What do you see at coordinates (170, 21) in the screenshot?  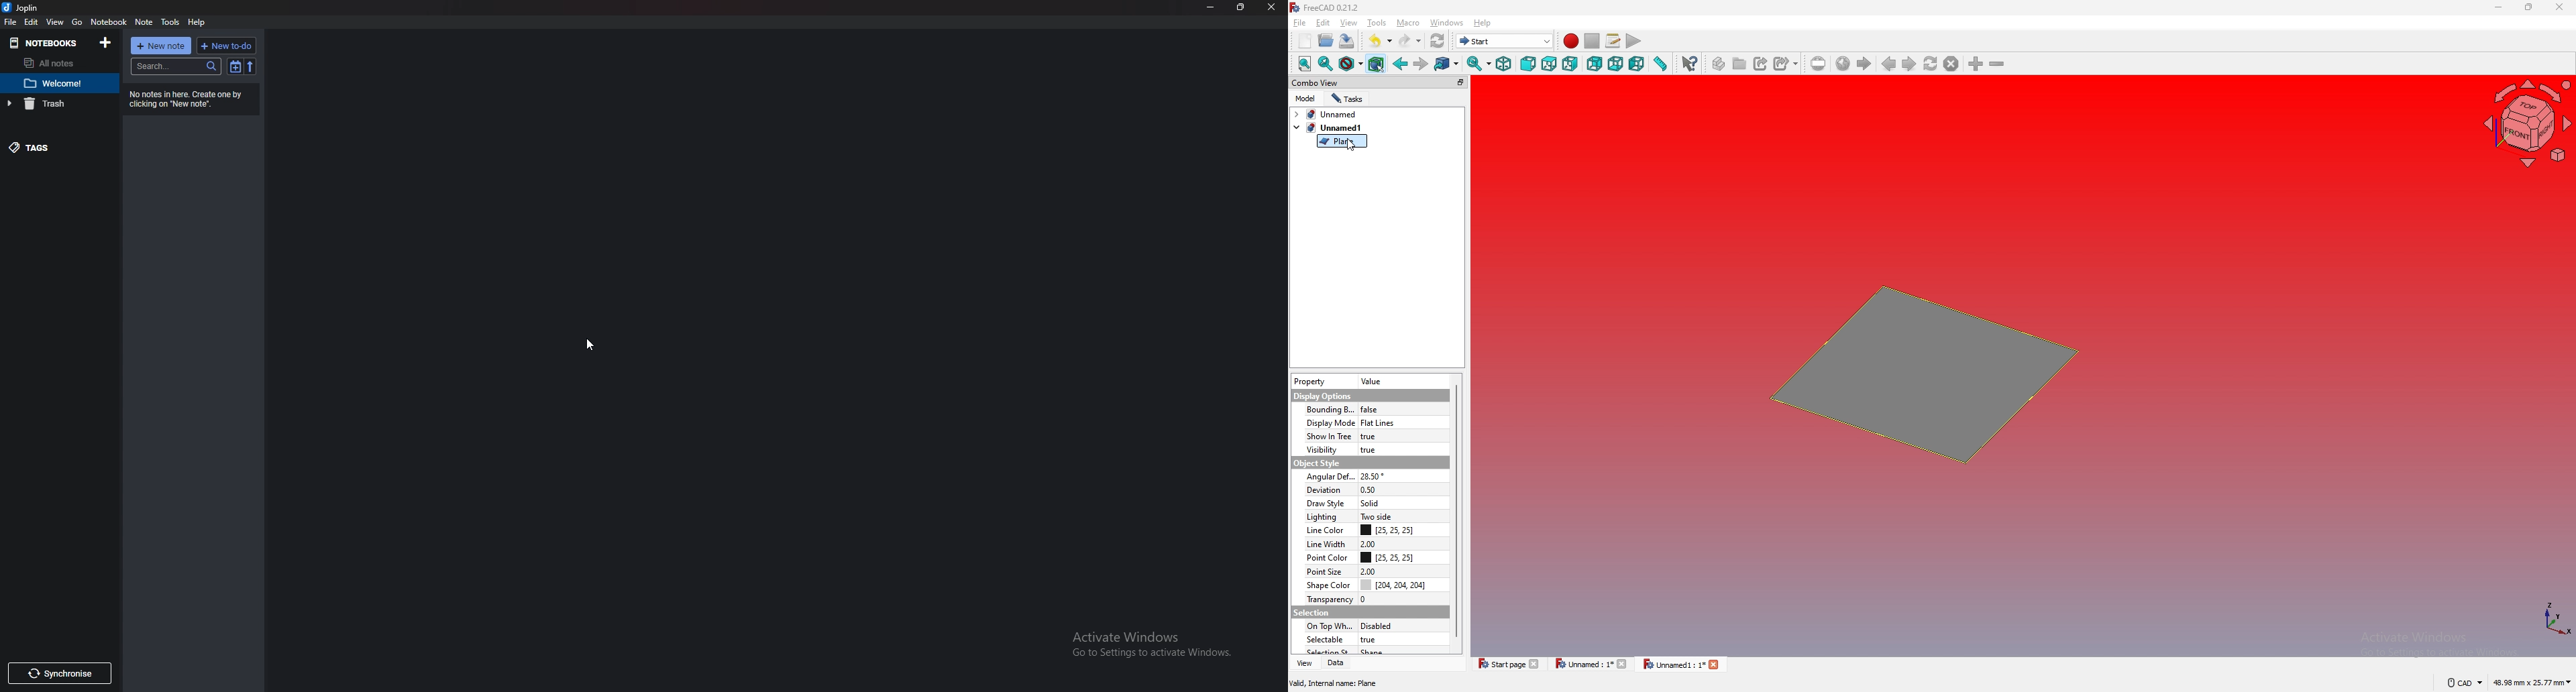 I see `tools` at bounding box center [170, 21].